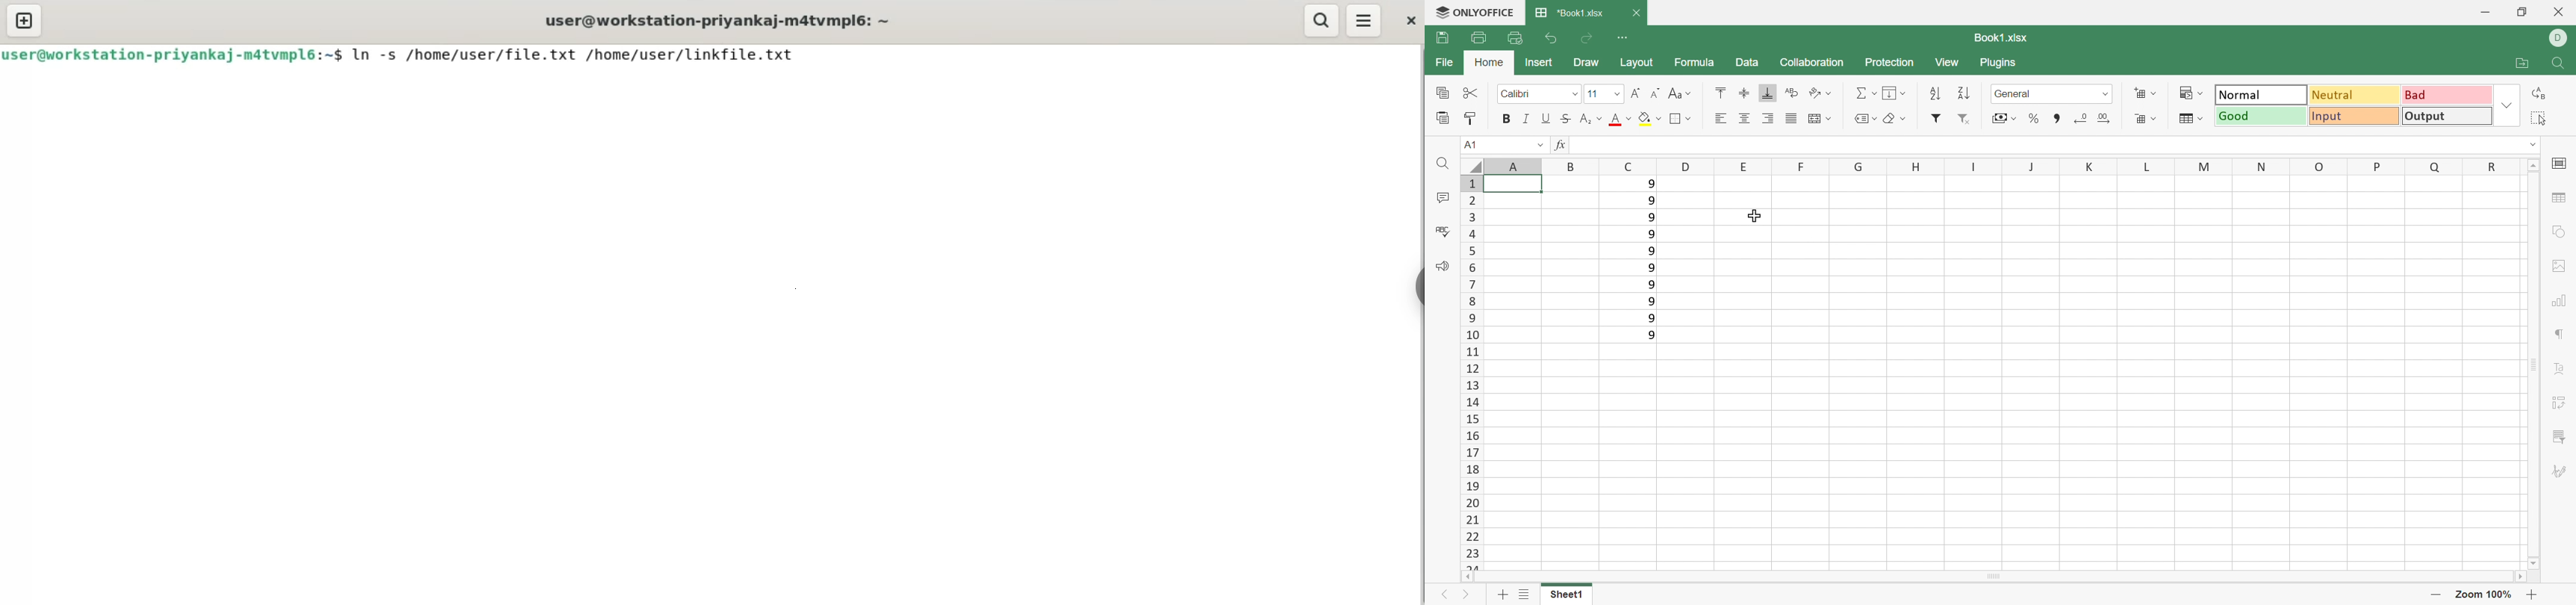 The height and width of the screenshot is (616, 2576). Describe the element at coordinates (2006, 39) in the screenshot. I see `Book1.xlsx` at that location.